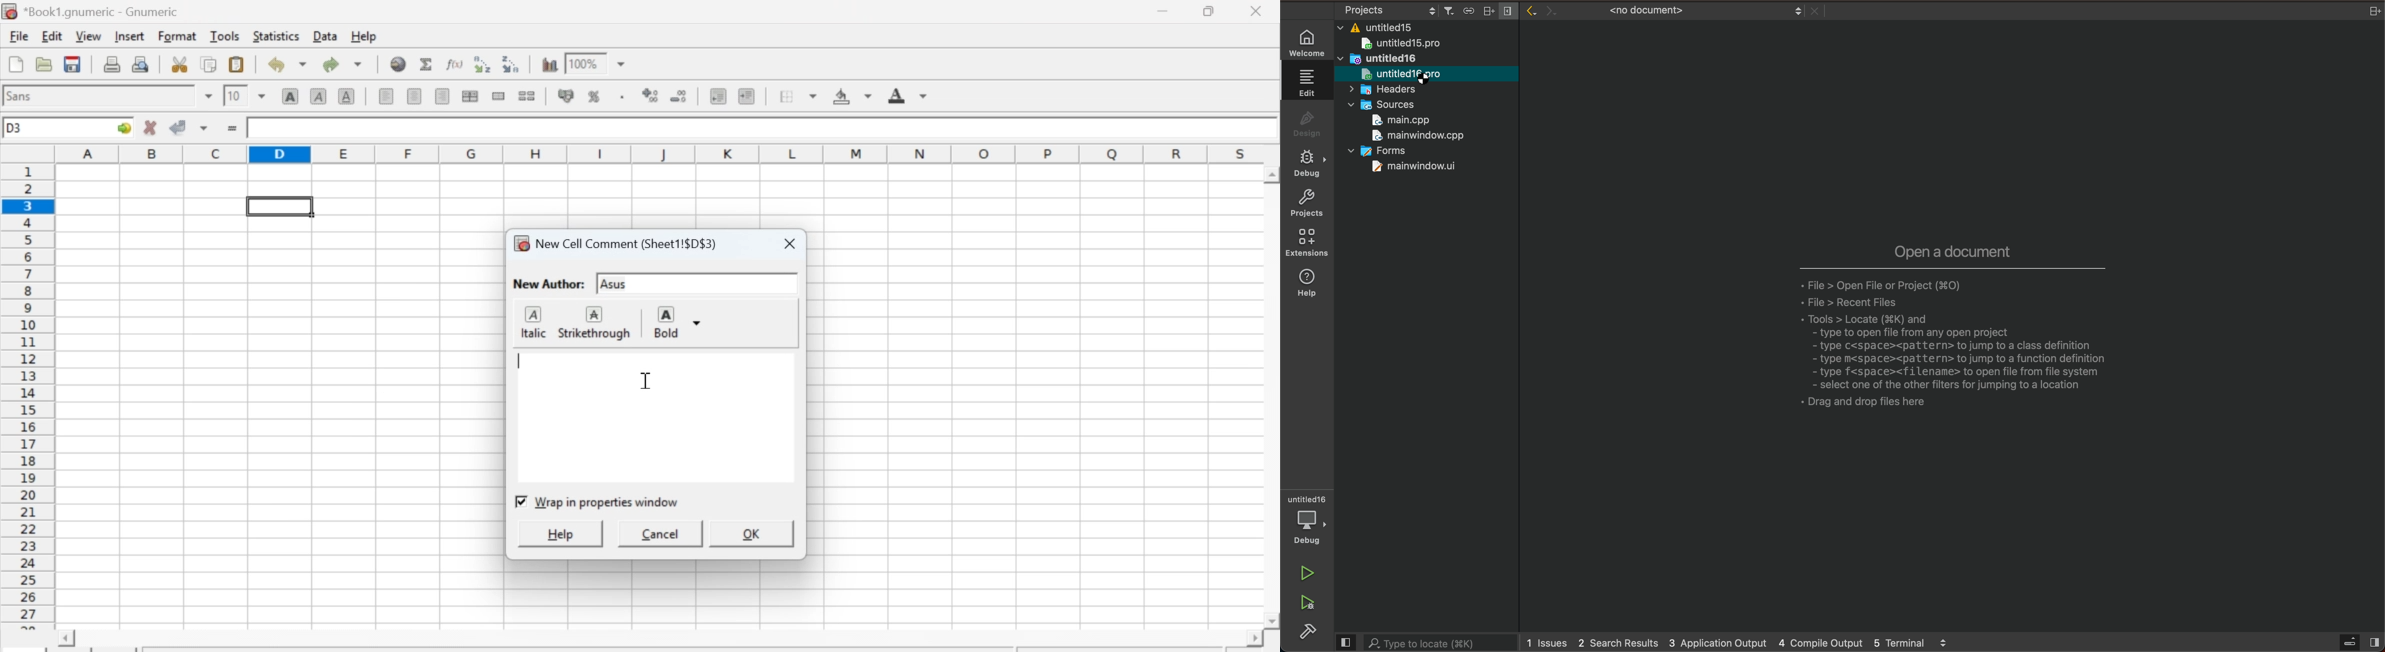 This screenshot has width=2408, height=672. What do you see at coordinates (130, 35) in the screenshot?
I see `Insert` at bounding box center [130, 35].